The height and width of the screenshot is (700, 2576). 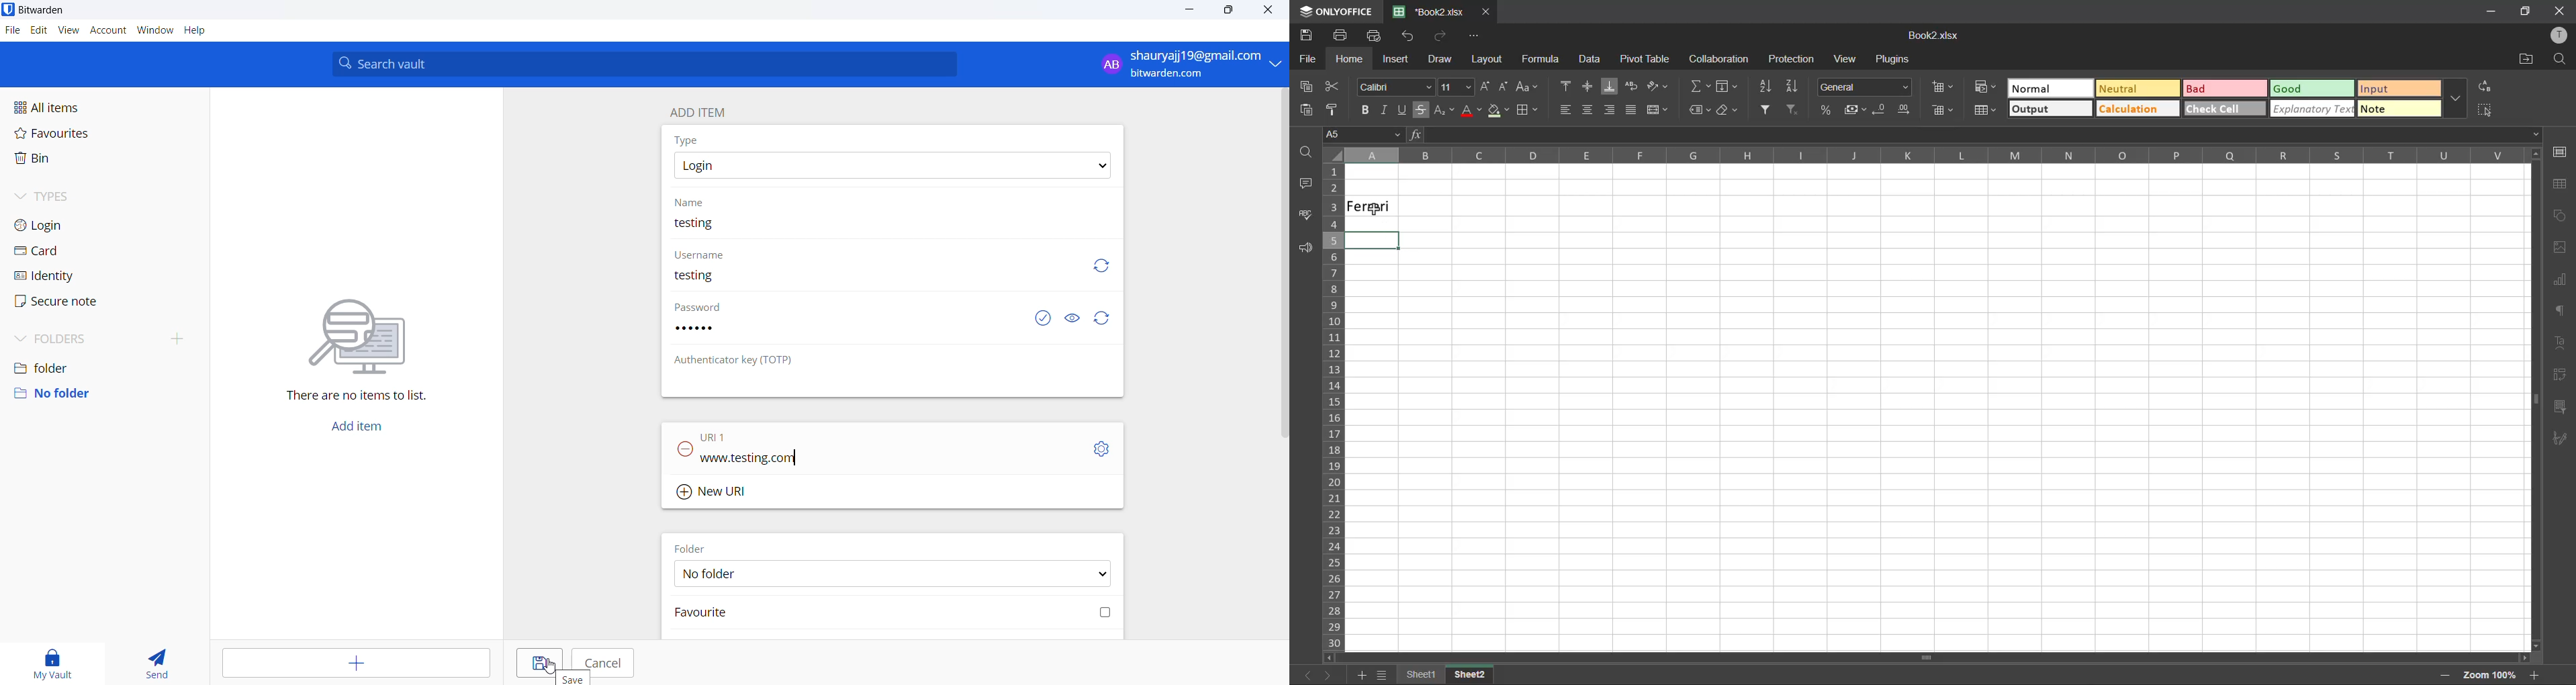 I want to click on increment size, so click(x=1486, y=86).